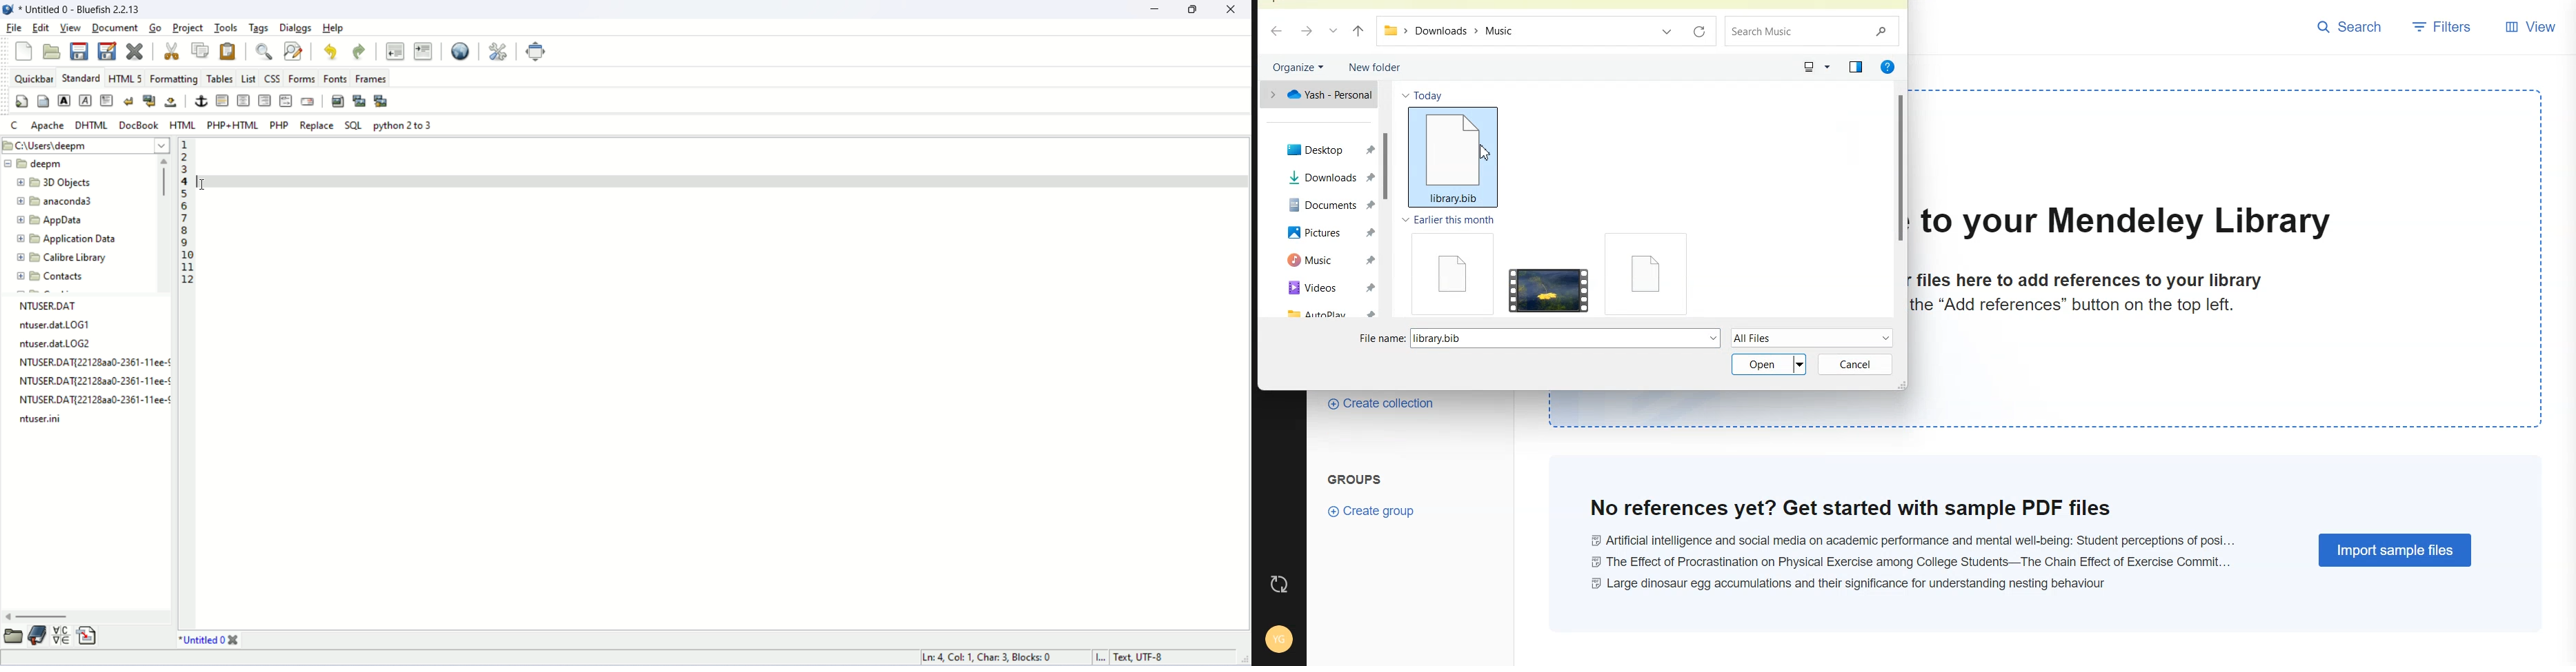 The height and width of the screenshot is (672, 2576). What do you see at coordinates (1195, 9) in the screenshot?
I see `maximize` at bounding box center [1195, 9].